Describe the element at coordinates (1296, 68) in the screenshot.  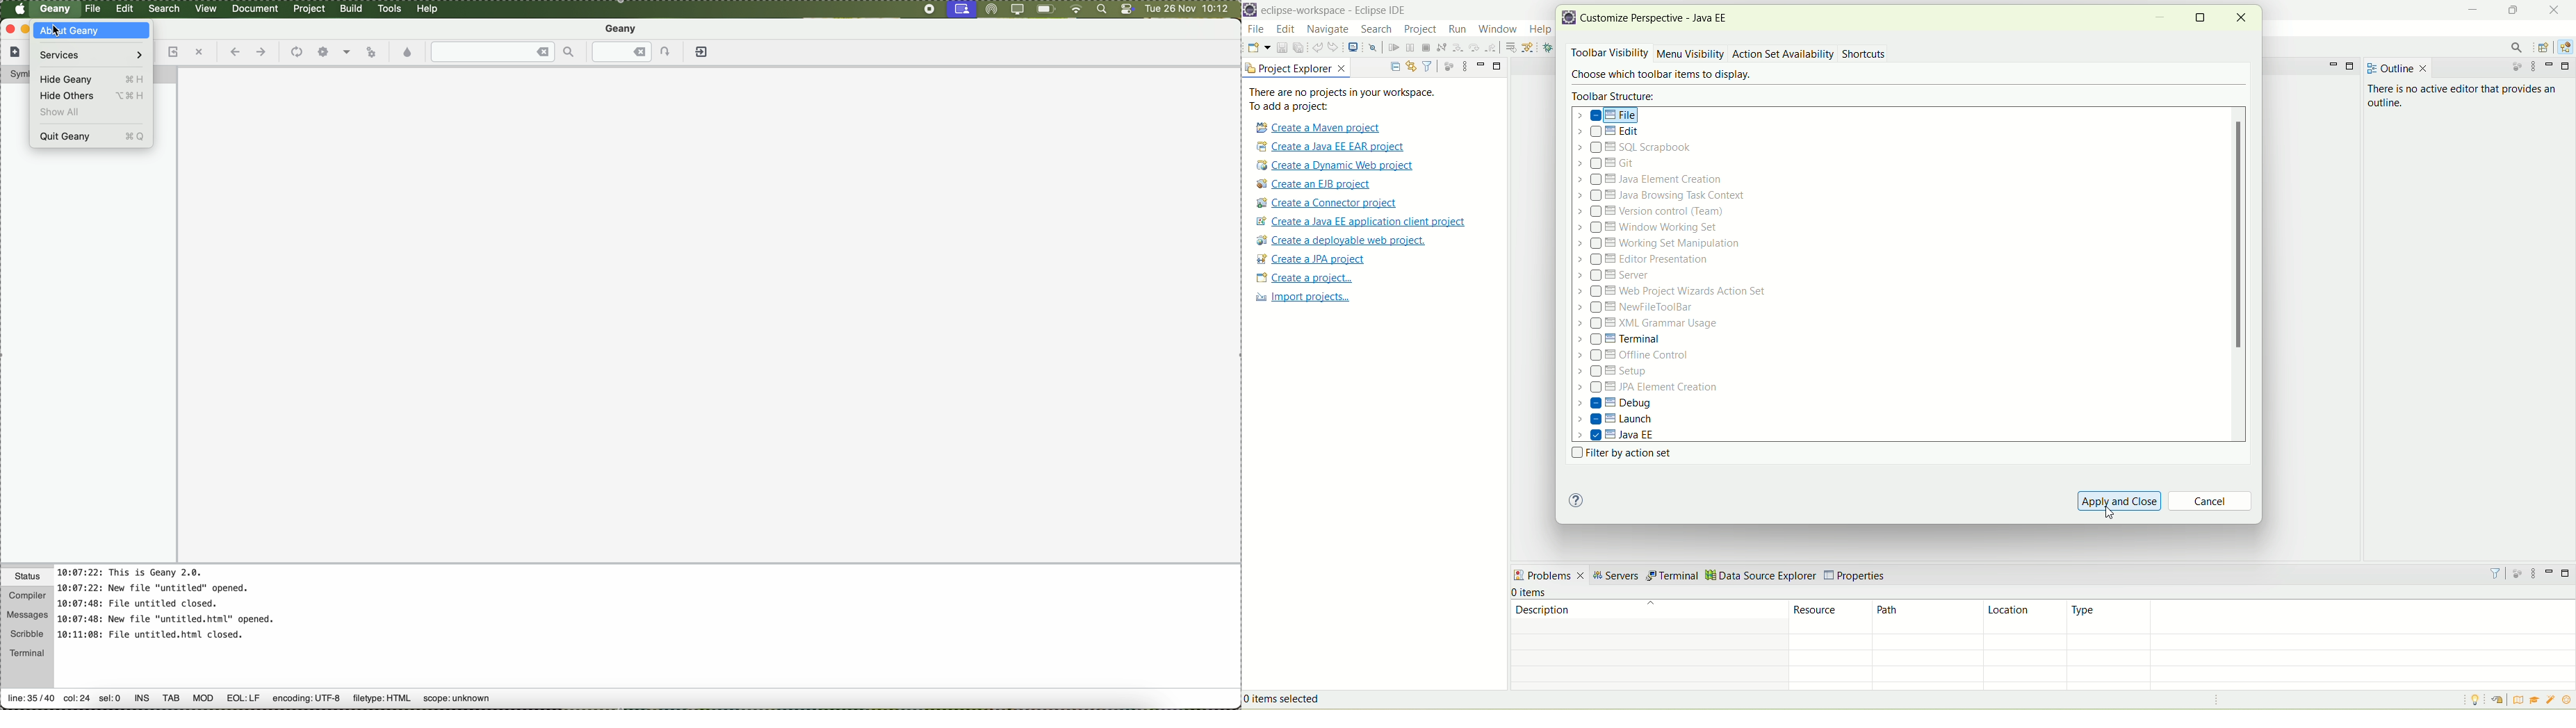
I see `project explorer` at that location.